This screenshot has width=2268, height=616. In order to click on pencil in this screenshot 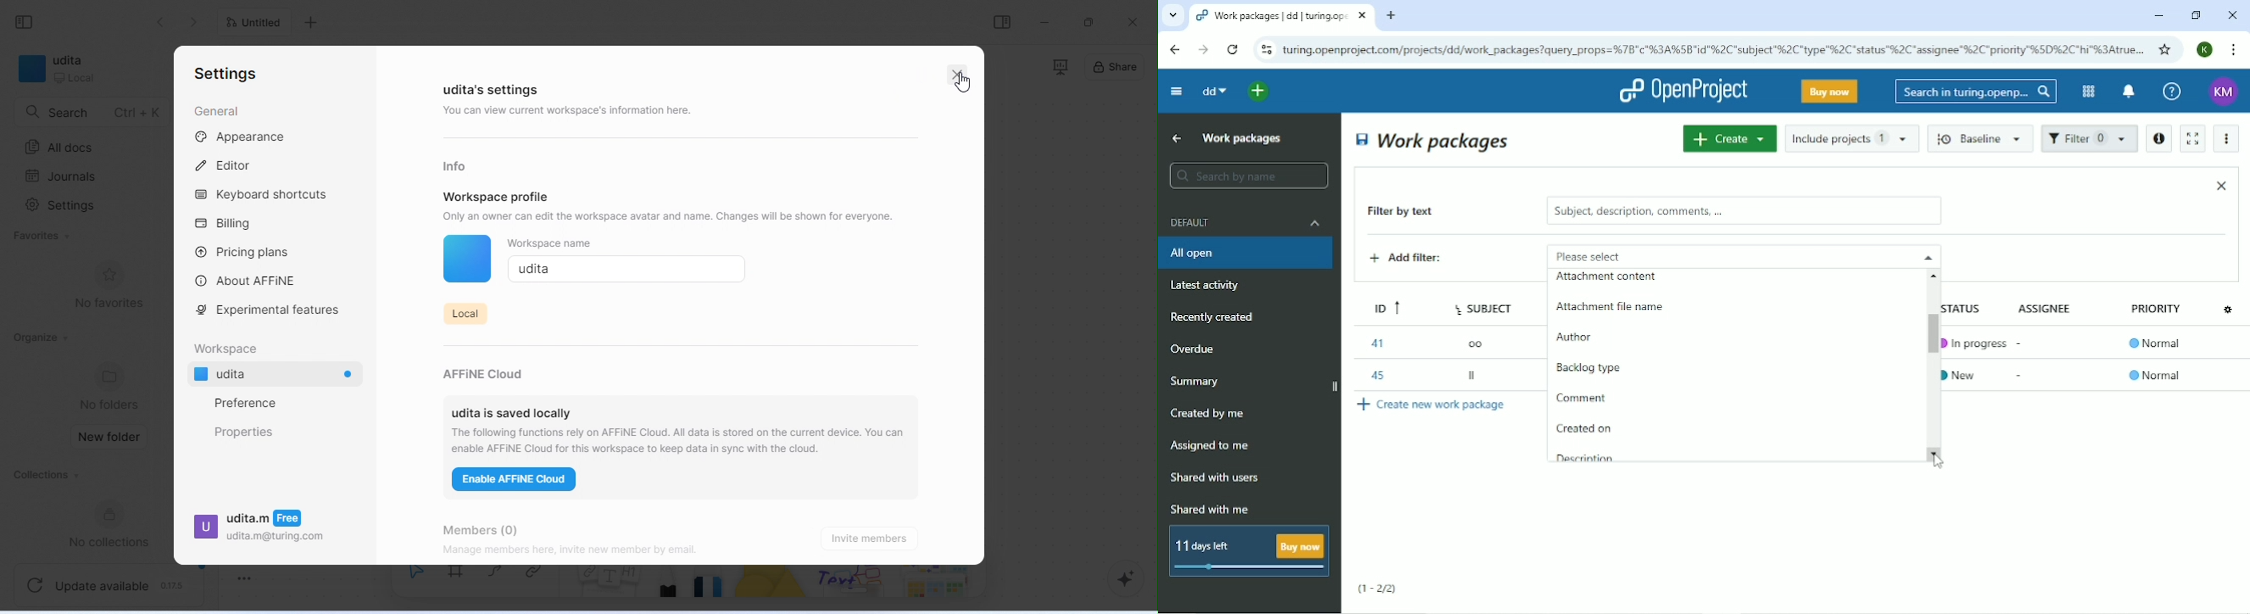, I will do `click(670, 588)`.